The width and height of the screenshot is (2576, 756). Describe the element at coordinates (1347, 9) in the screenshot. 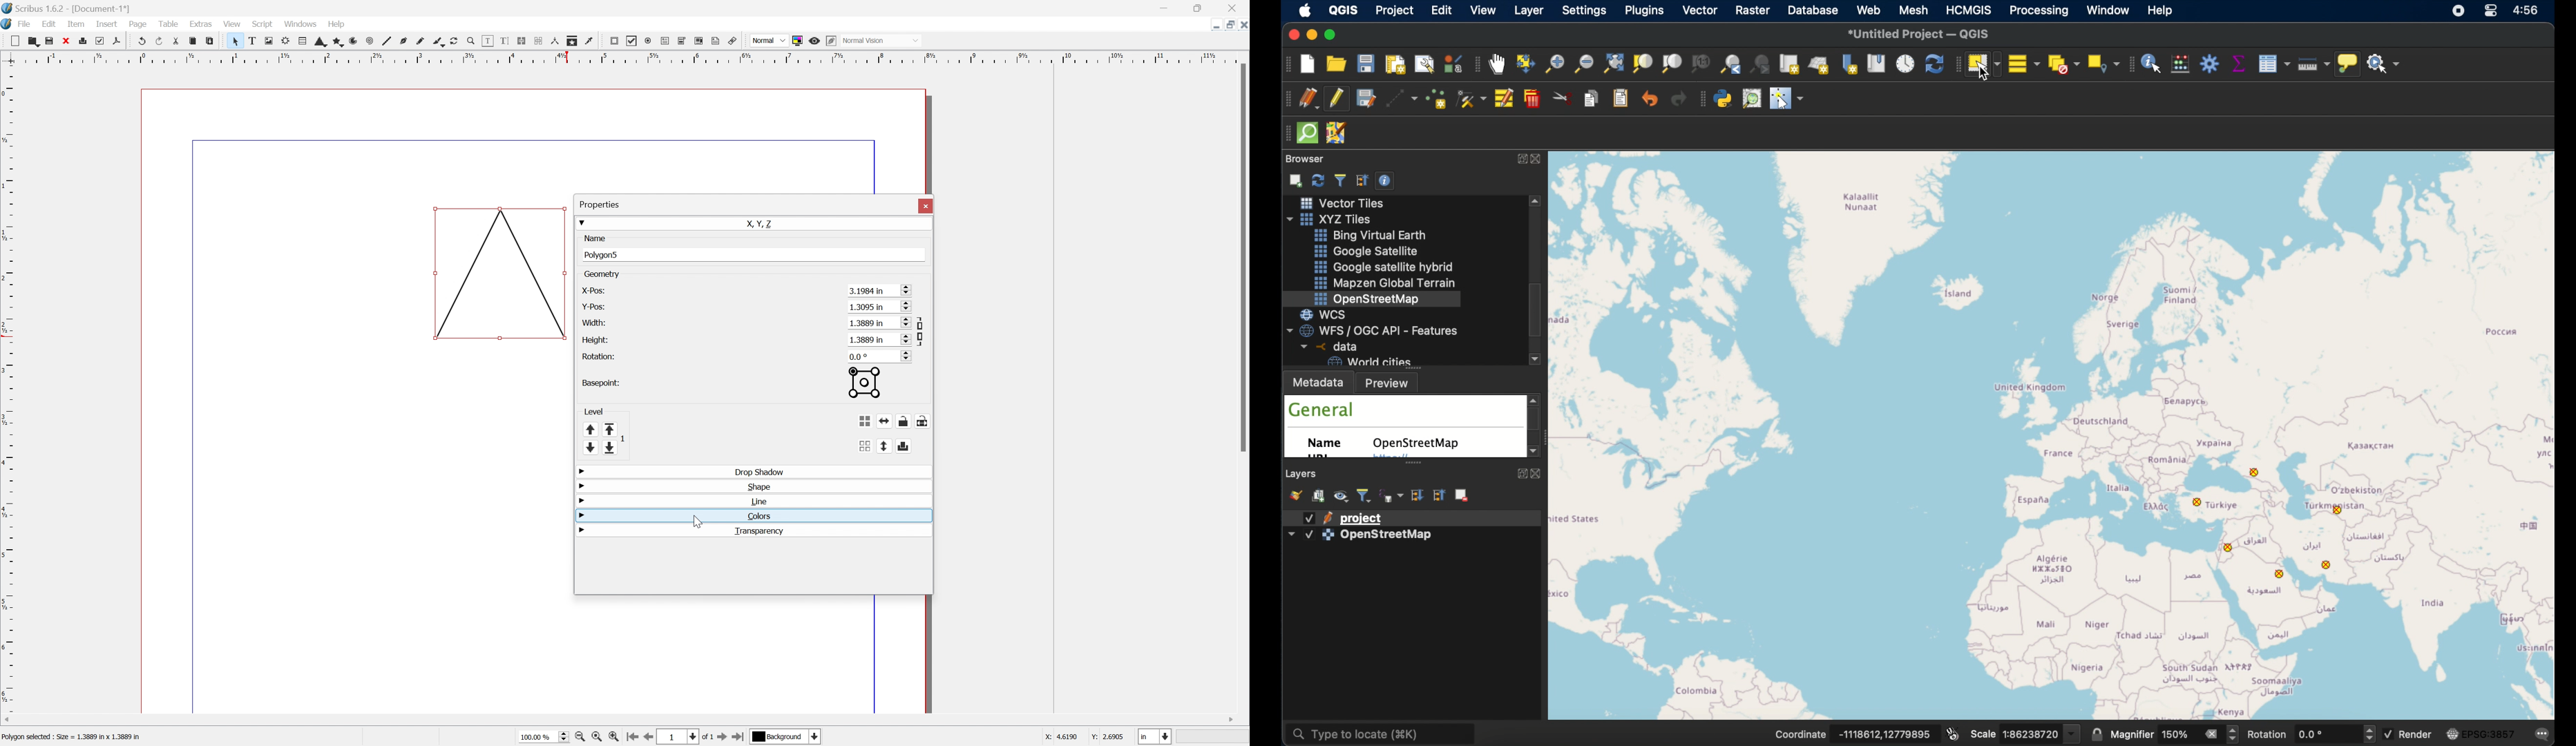

I see `QGIS` at that location.